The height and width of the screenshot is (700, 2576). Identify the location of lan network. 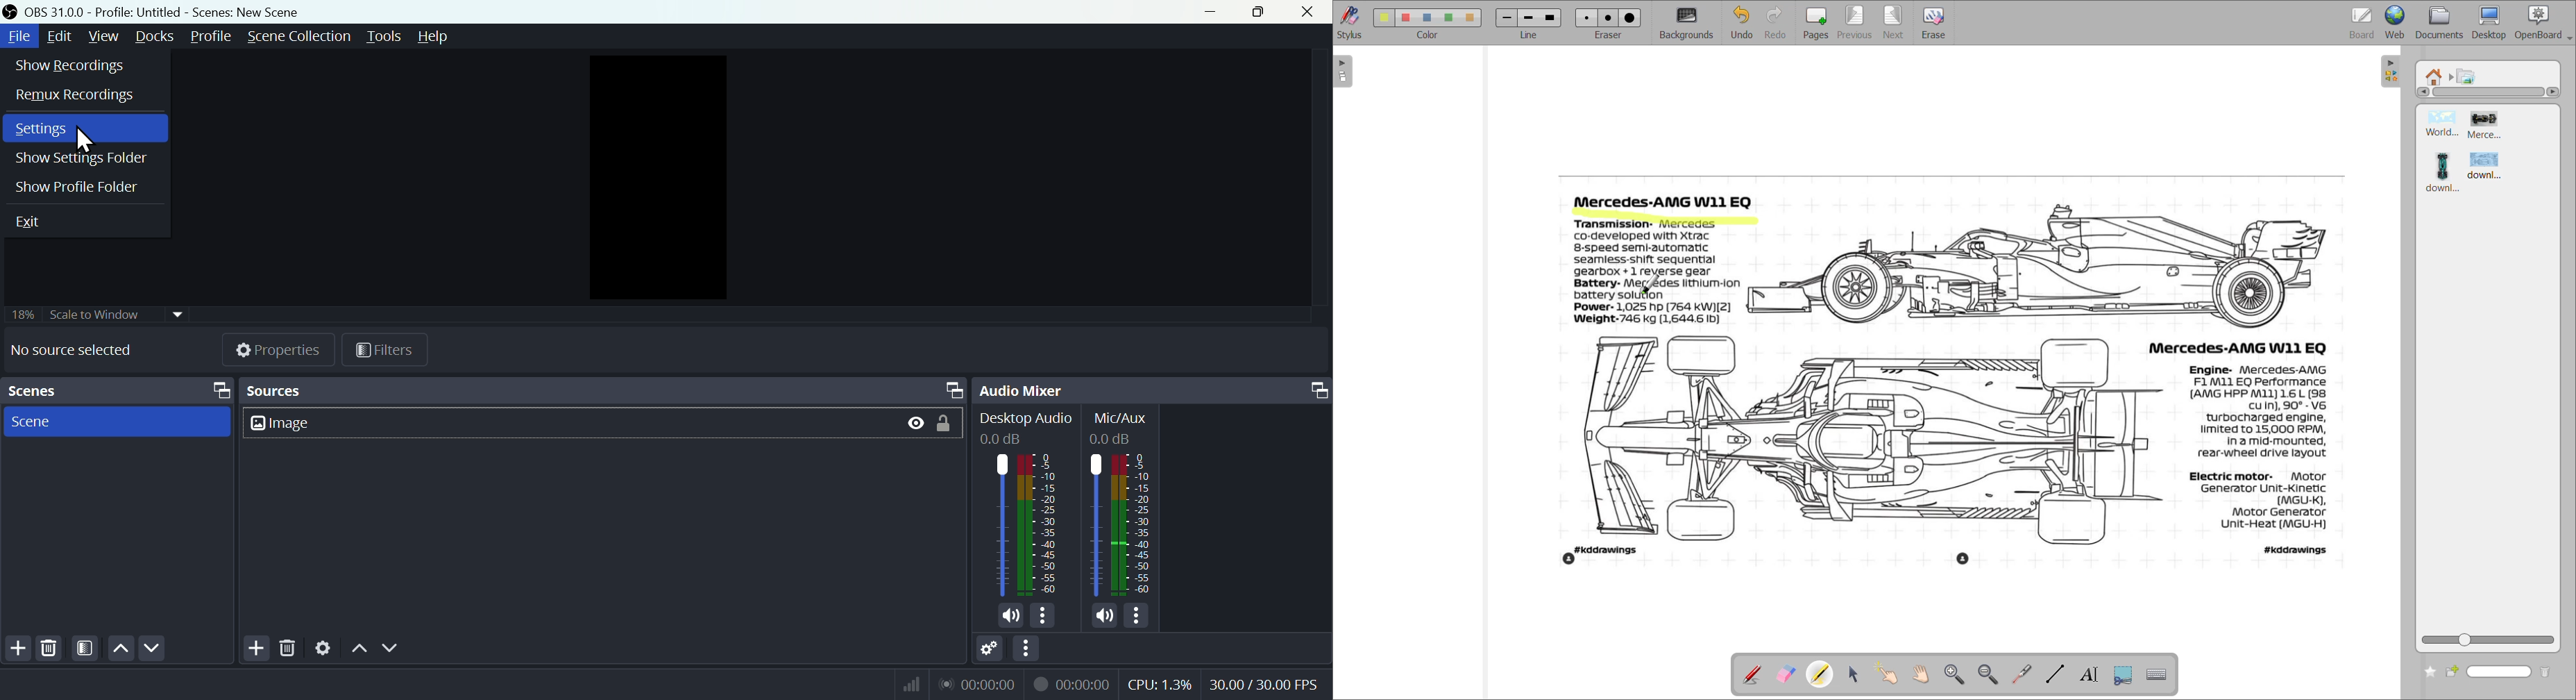
(974, 685).